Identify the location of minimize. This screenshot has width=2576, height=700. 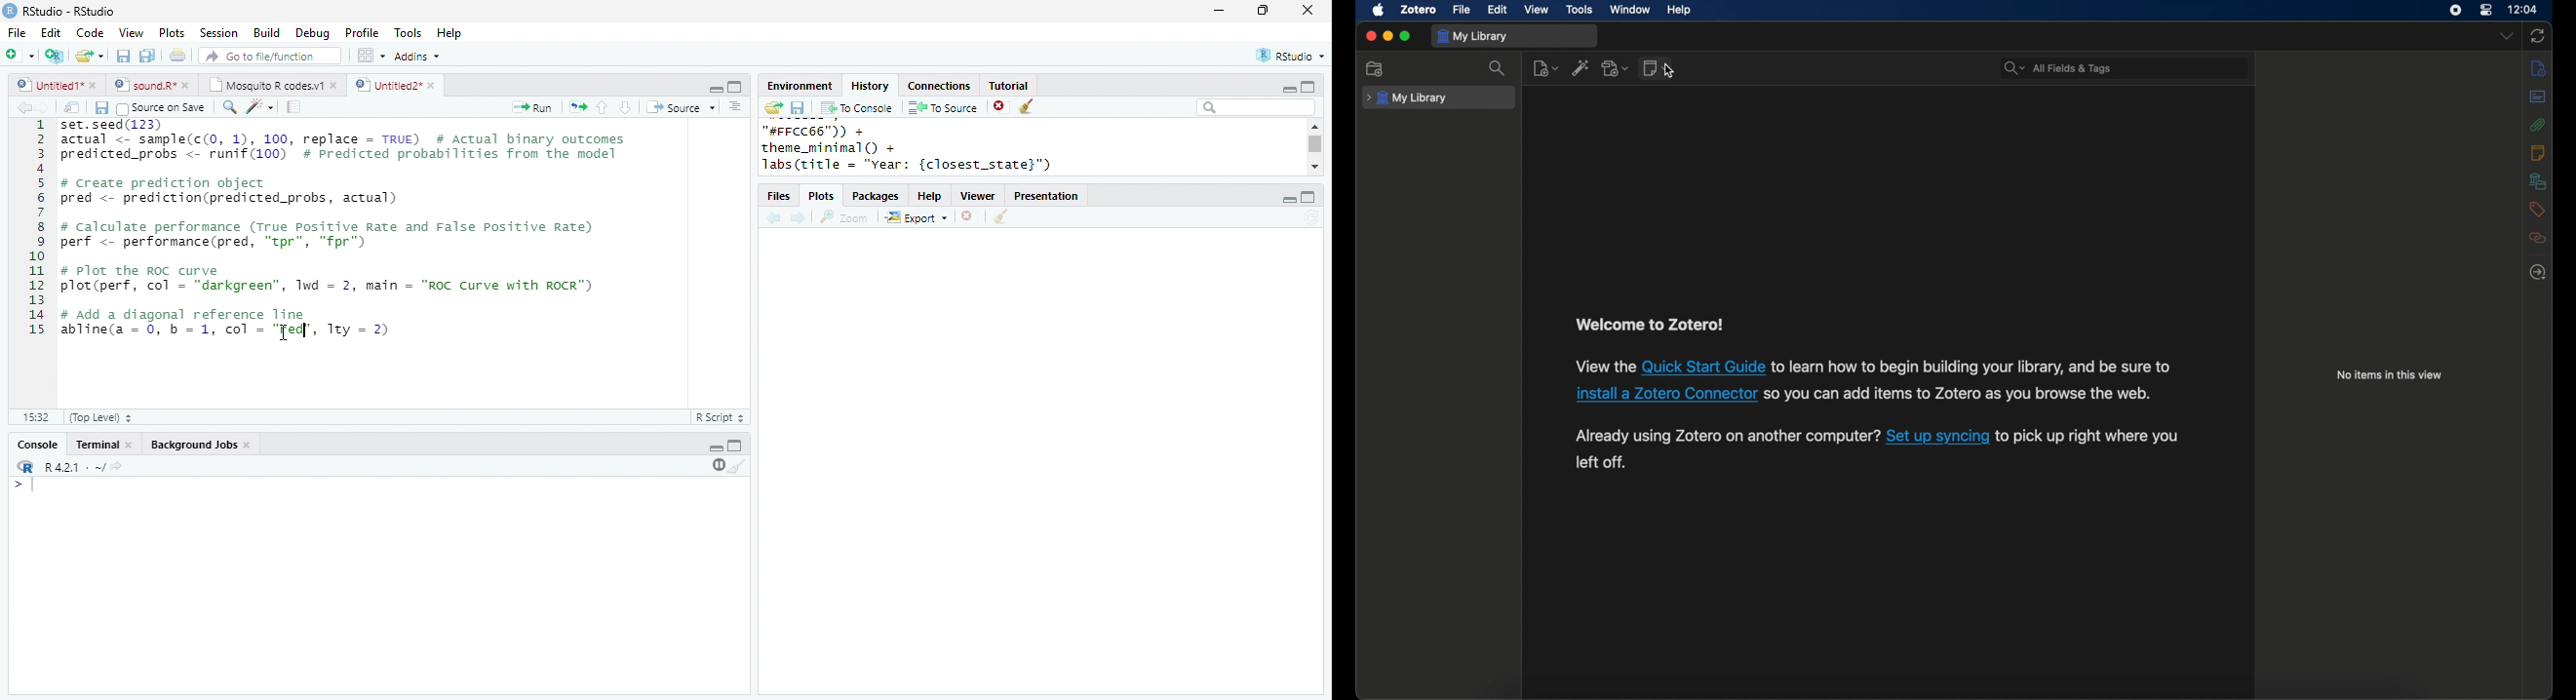
(716, 88).